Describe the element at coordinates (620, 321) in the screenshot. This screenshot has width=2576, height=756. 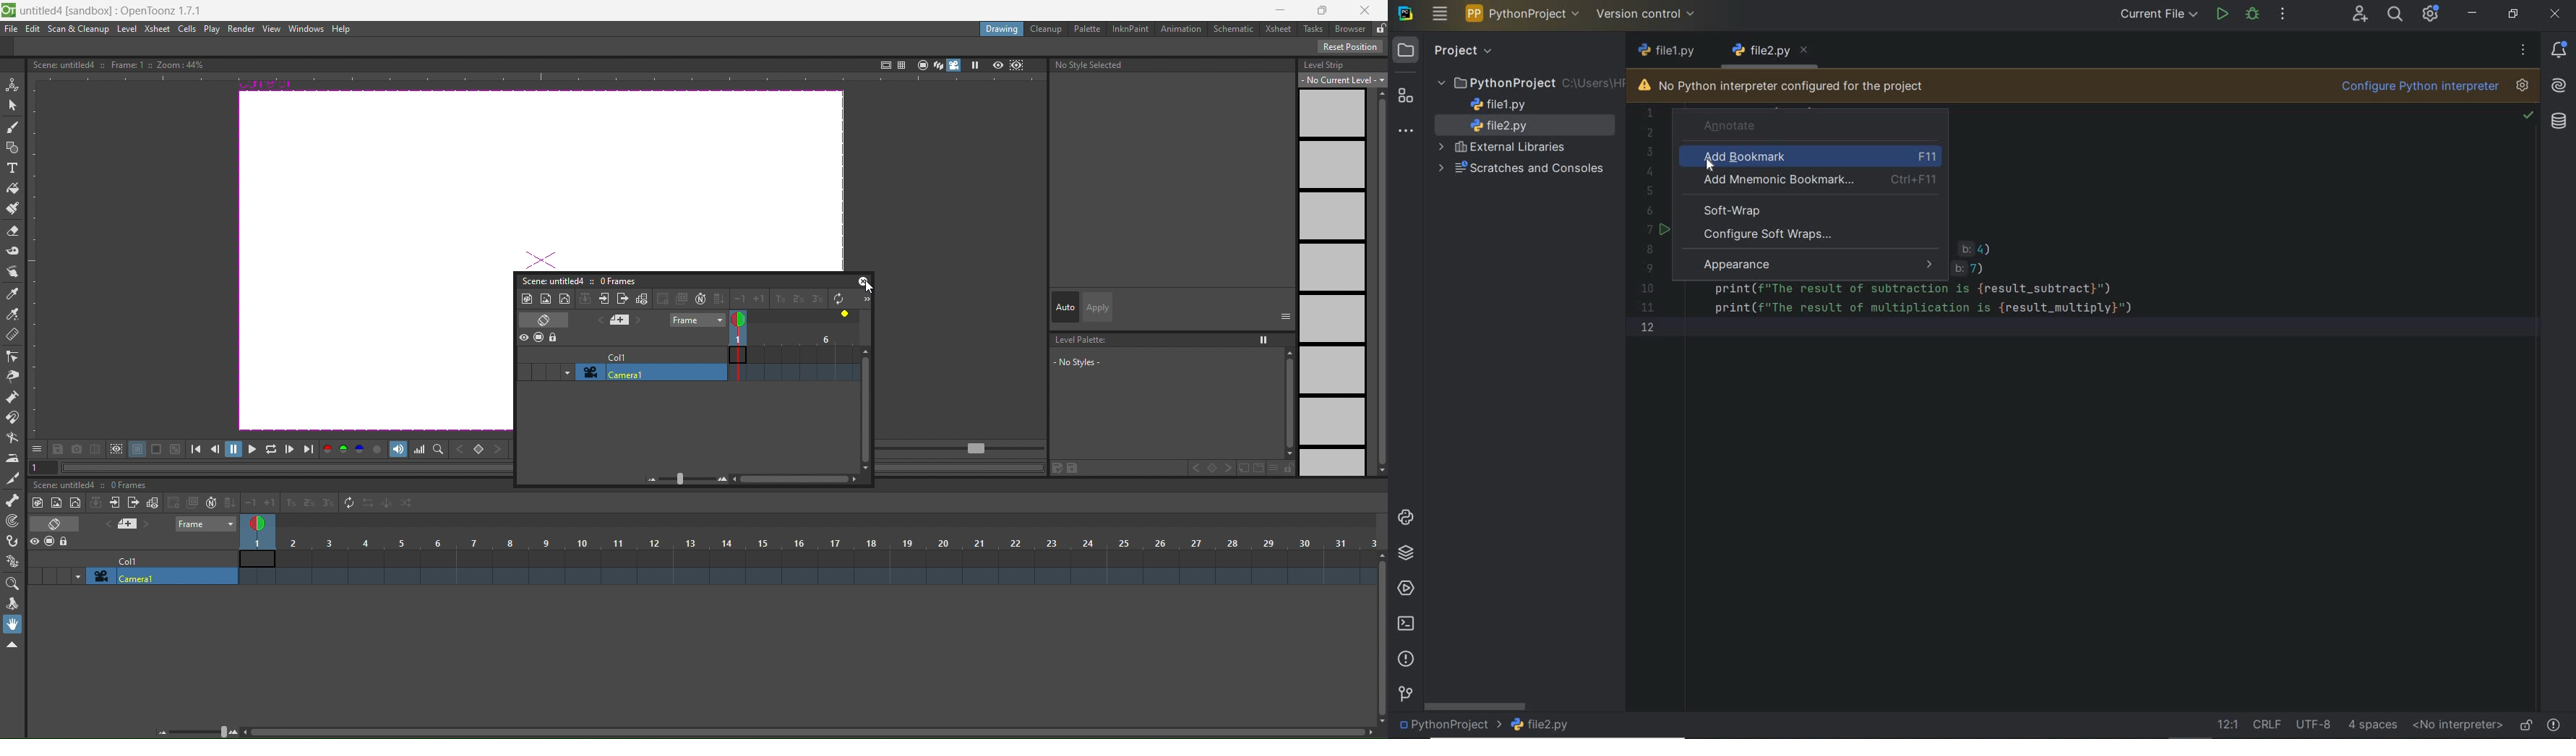
I see `` at that location.